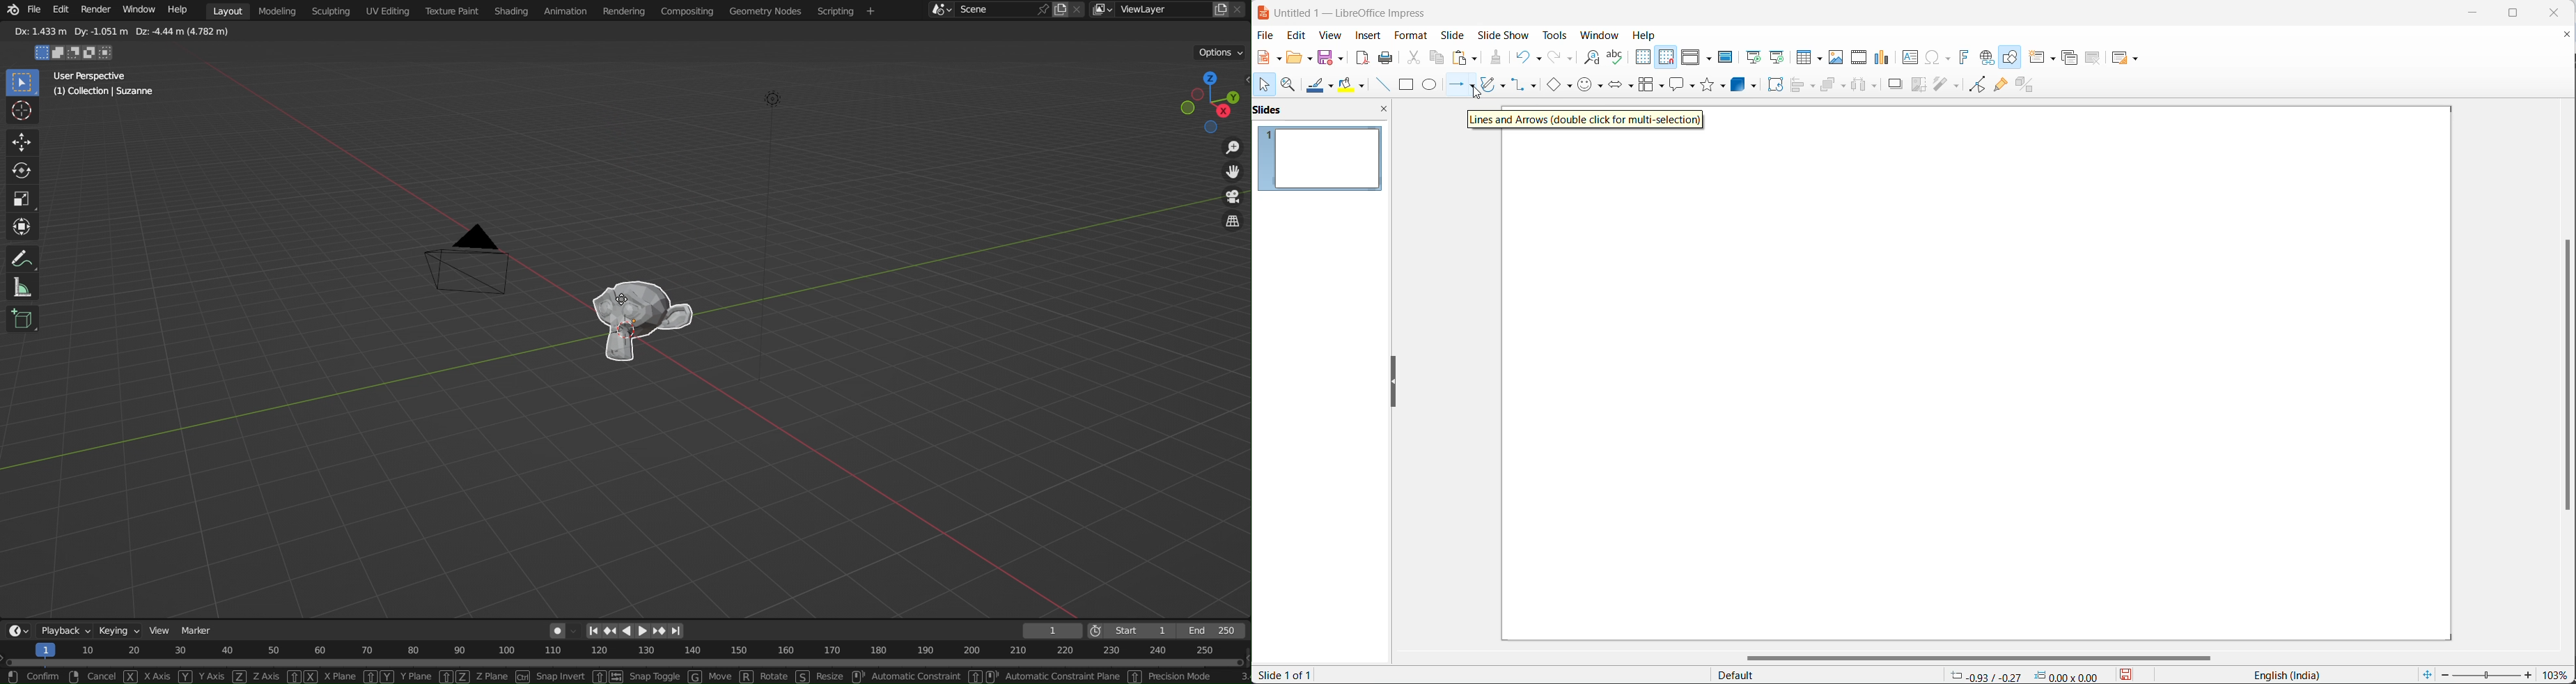 Image resolution: width=2576 pixels, height=700 pixels. What do you see at coordinates (139, 10) in the screenshot?
I see `Window` at bounding box center [139, 10].